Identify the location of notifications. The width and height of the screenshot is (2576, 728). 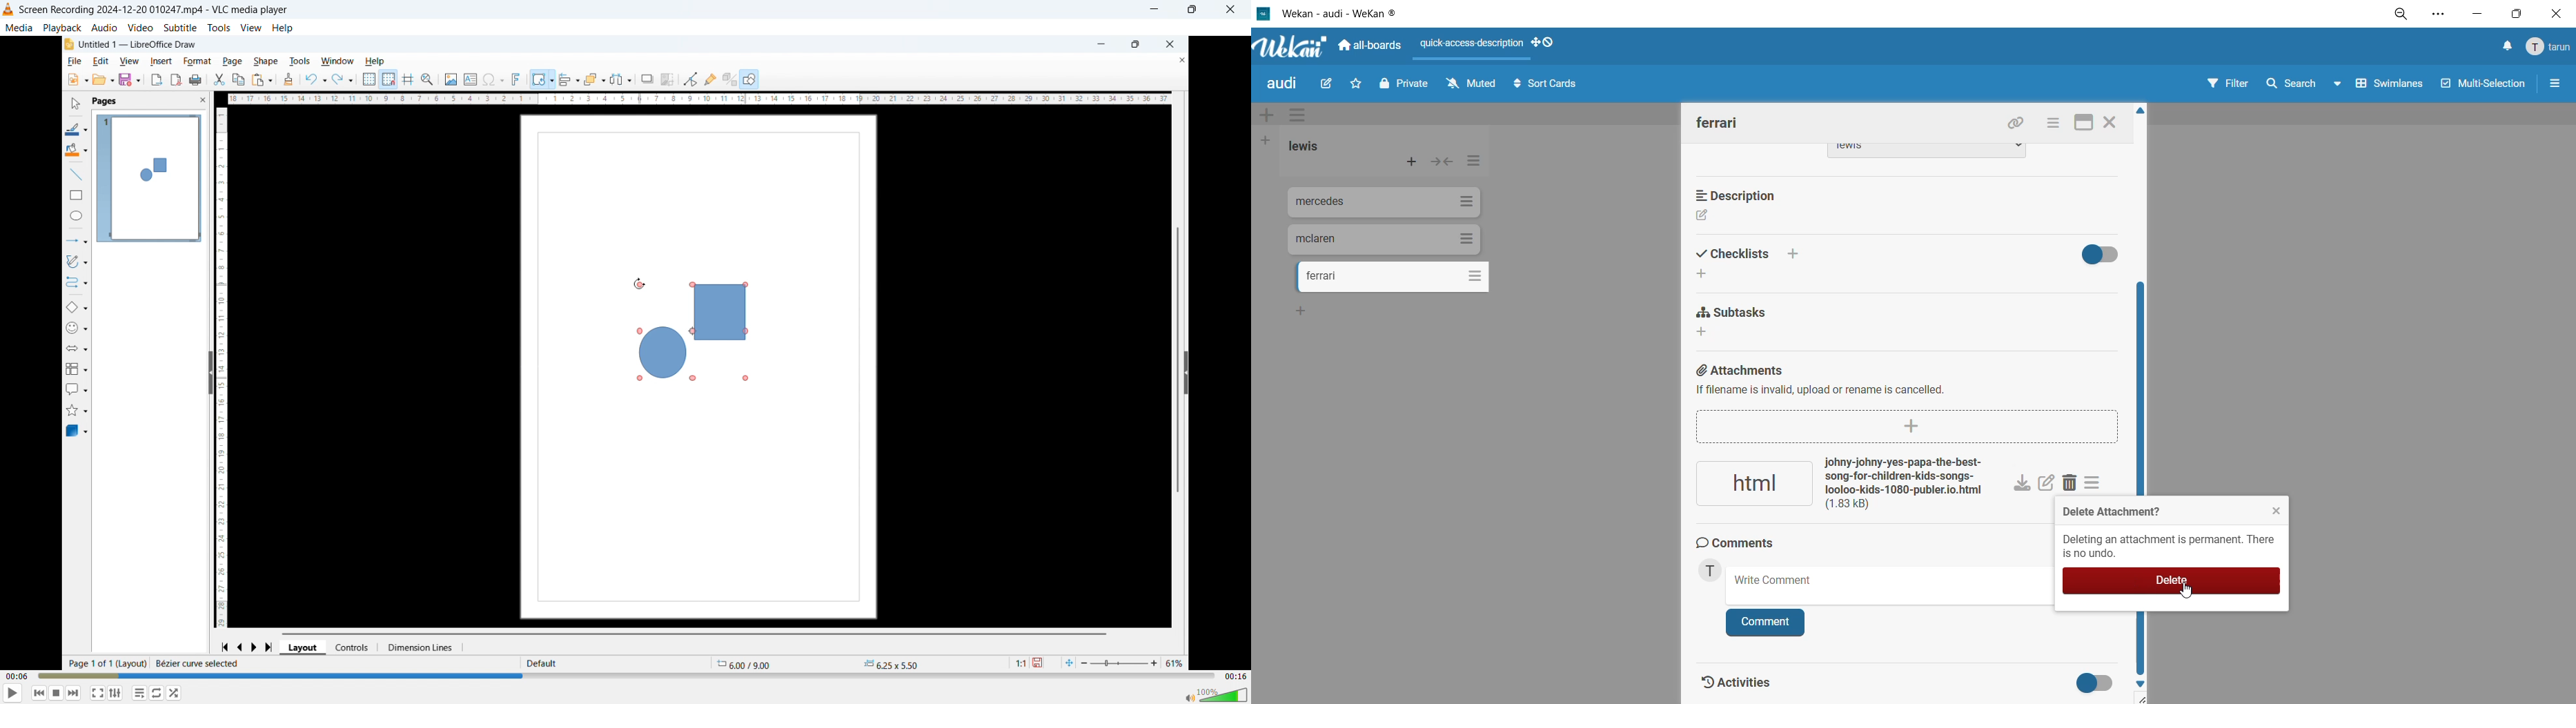
(2506, 48).